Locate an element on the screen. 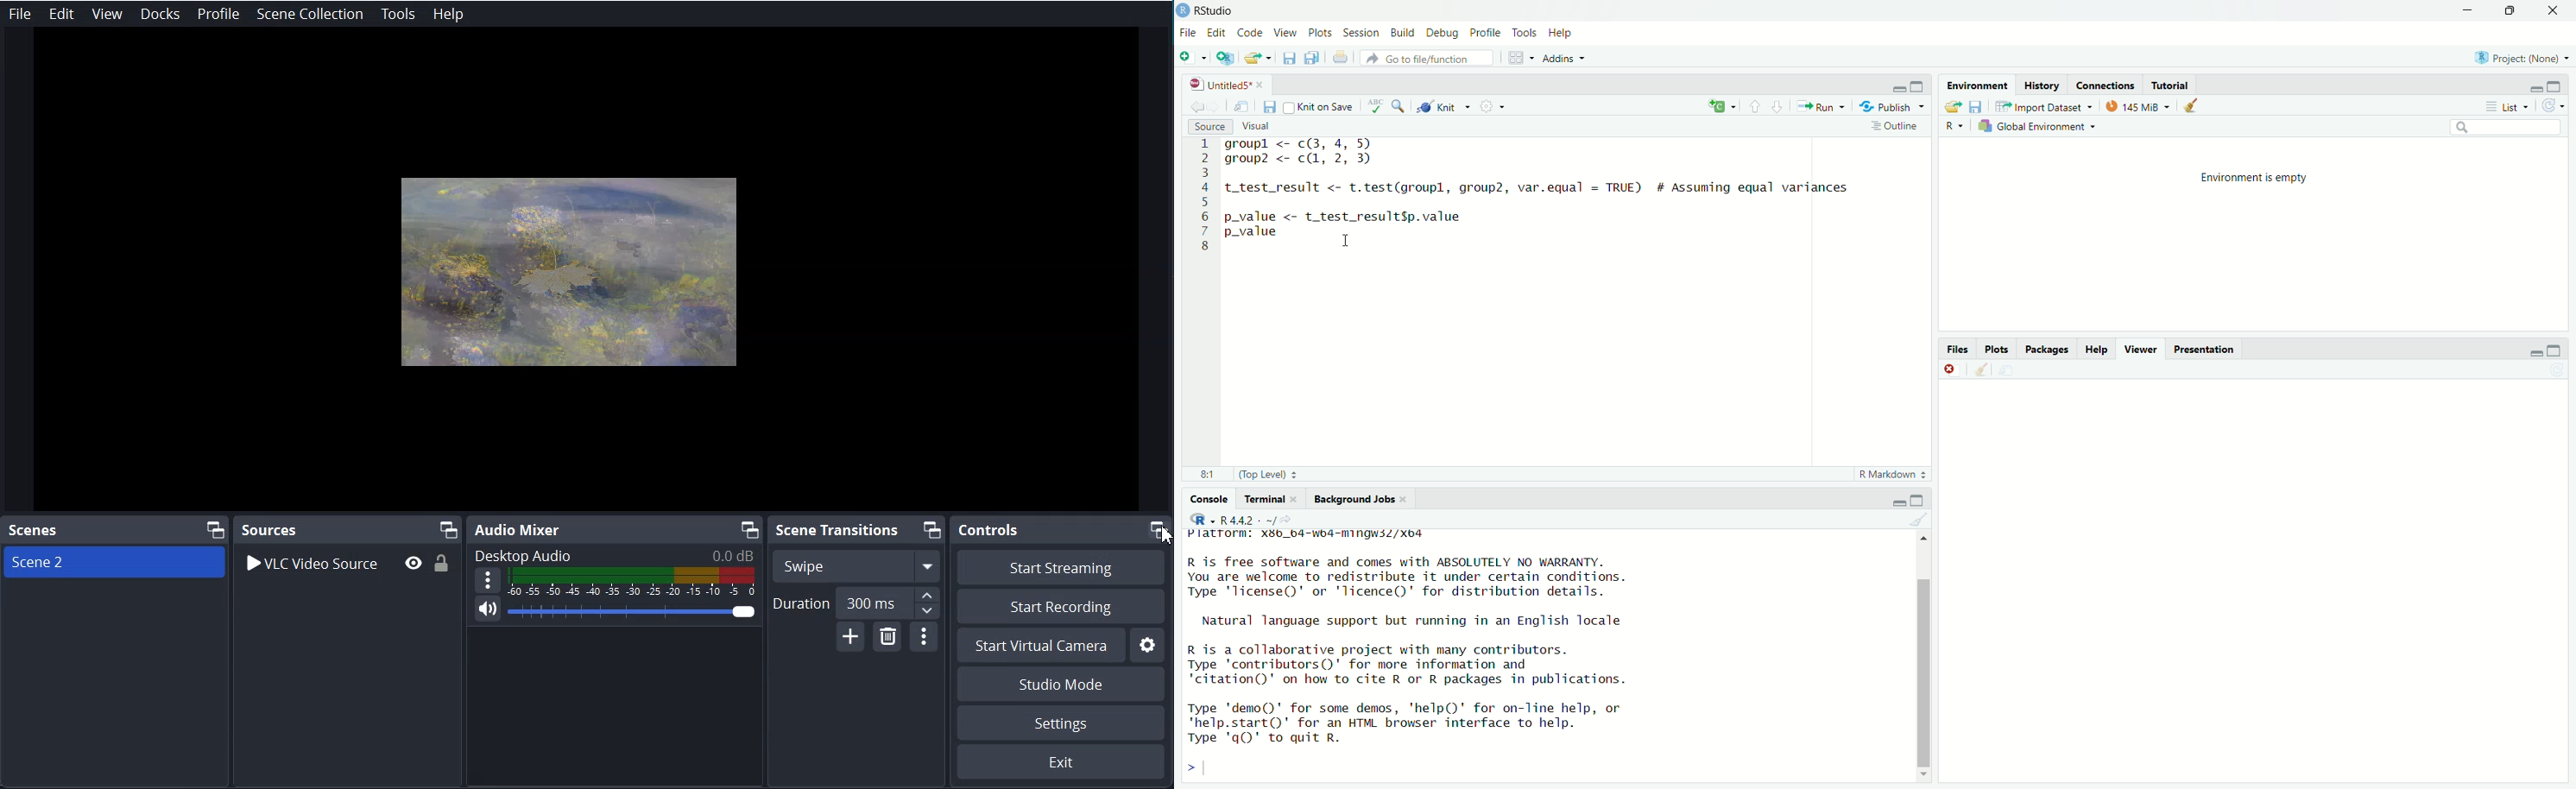 This screenshot has width=2576, height=812. RStudio Logo is located at coordinates (1185, 10).